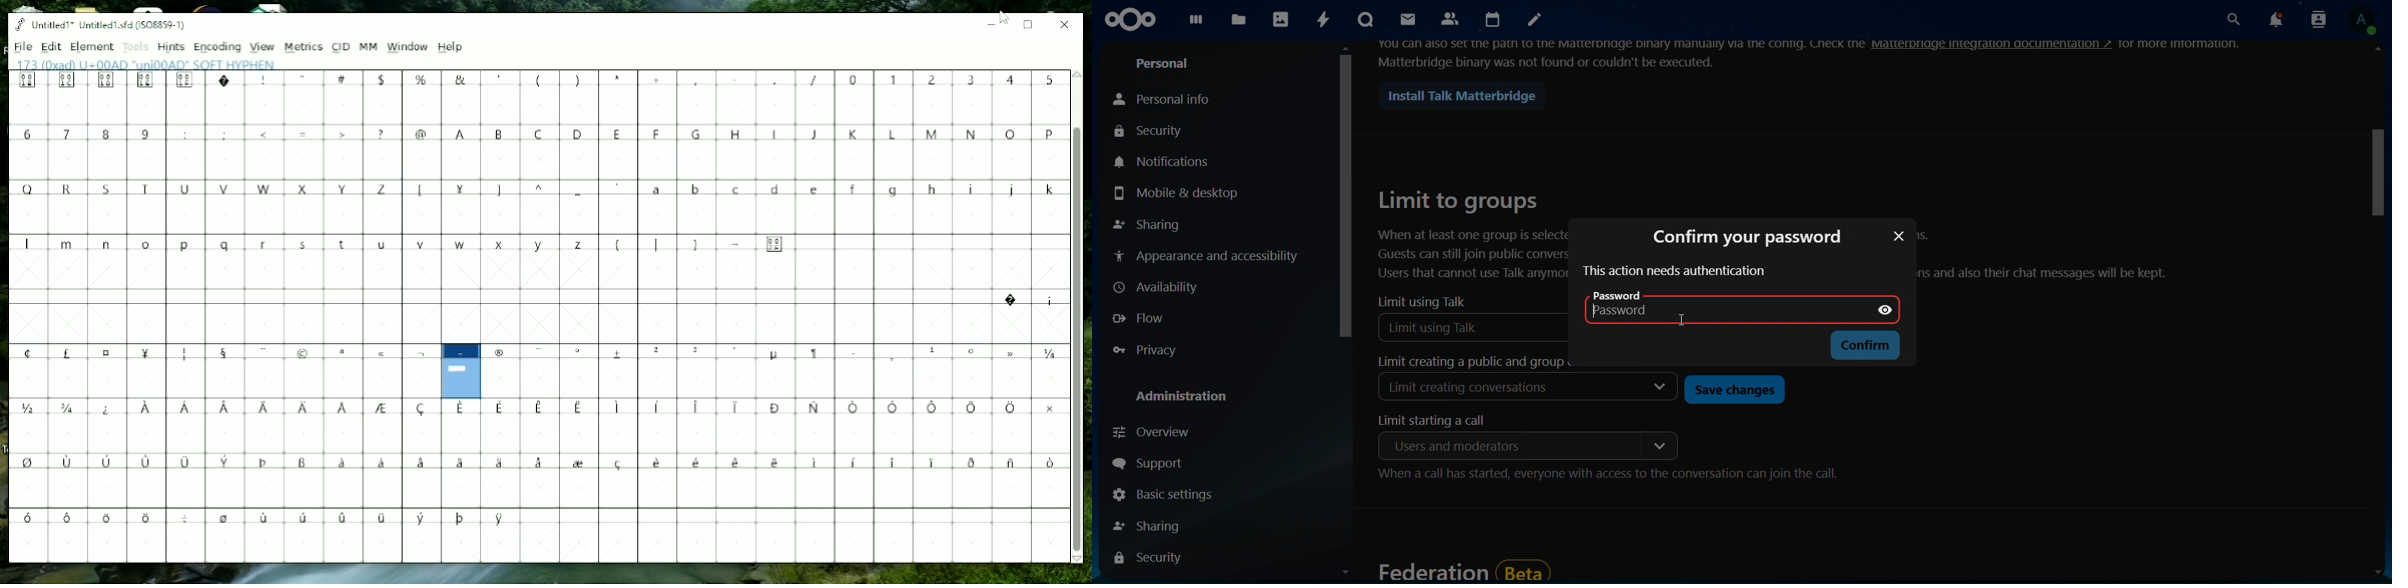  What do you see at coordinates (2362, 20) in the screenshot?
I see `view profile` at bounding box center [2362, 20].